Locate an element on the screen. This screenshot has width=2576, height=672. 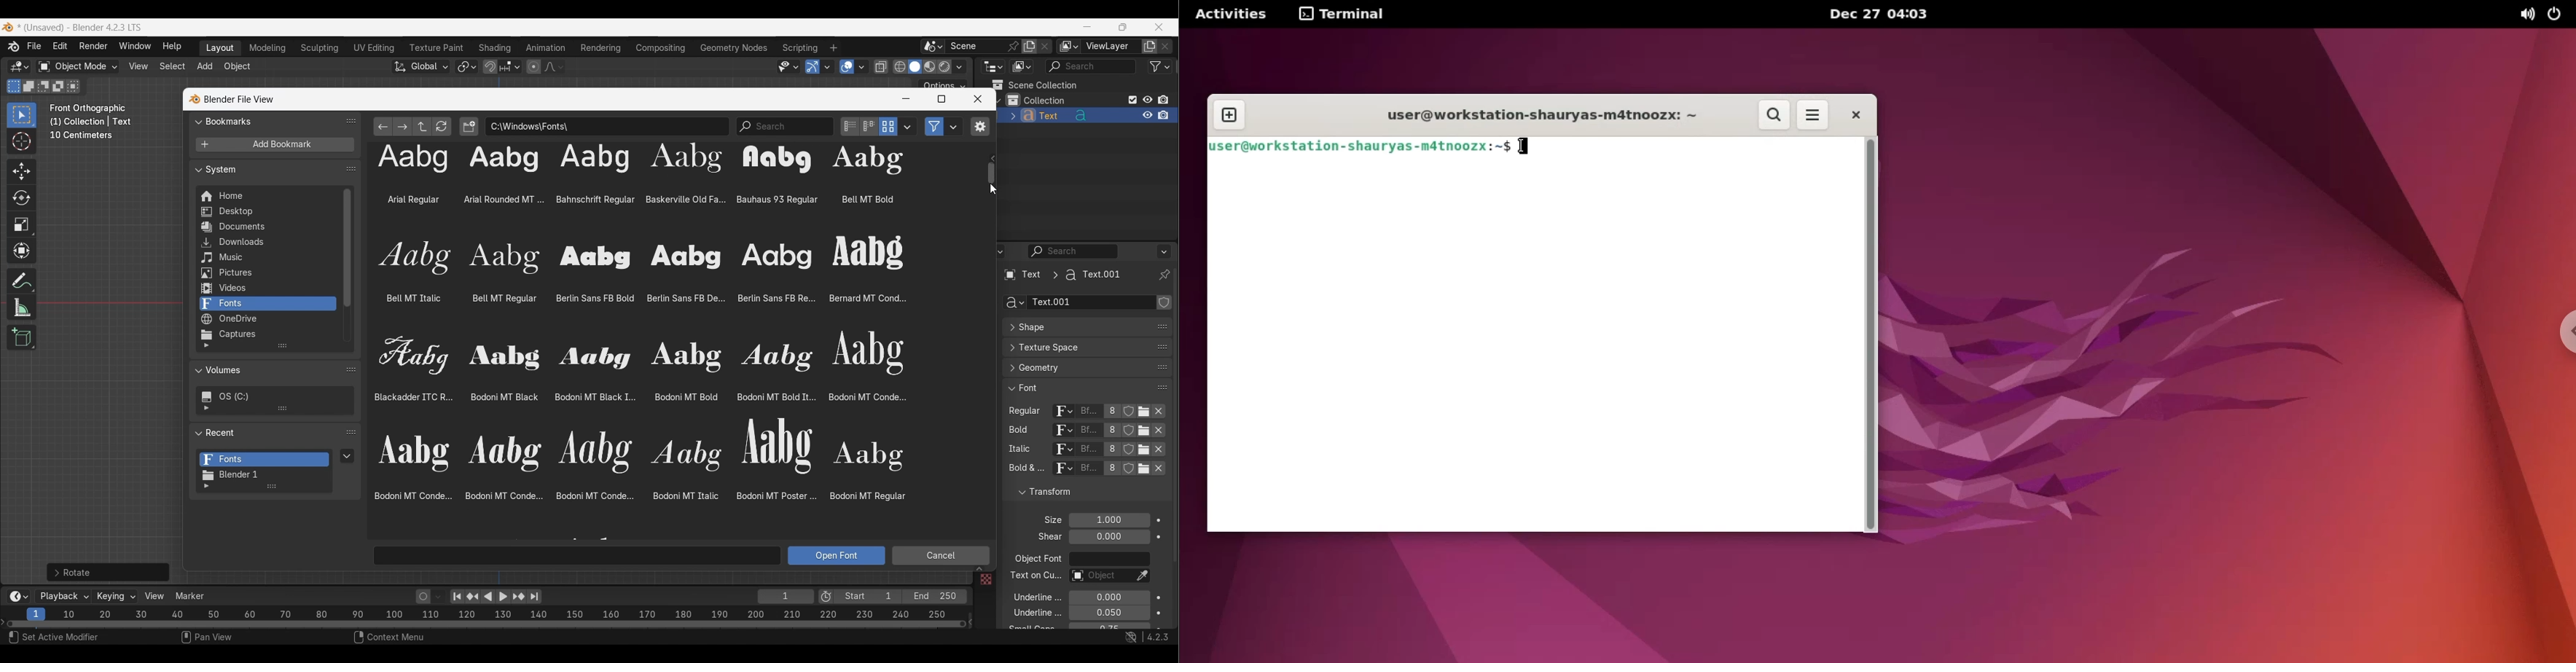
Add bookmark is located at coordinates (274, 145).